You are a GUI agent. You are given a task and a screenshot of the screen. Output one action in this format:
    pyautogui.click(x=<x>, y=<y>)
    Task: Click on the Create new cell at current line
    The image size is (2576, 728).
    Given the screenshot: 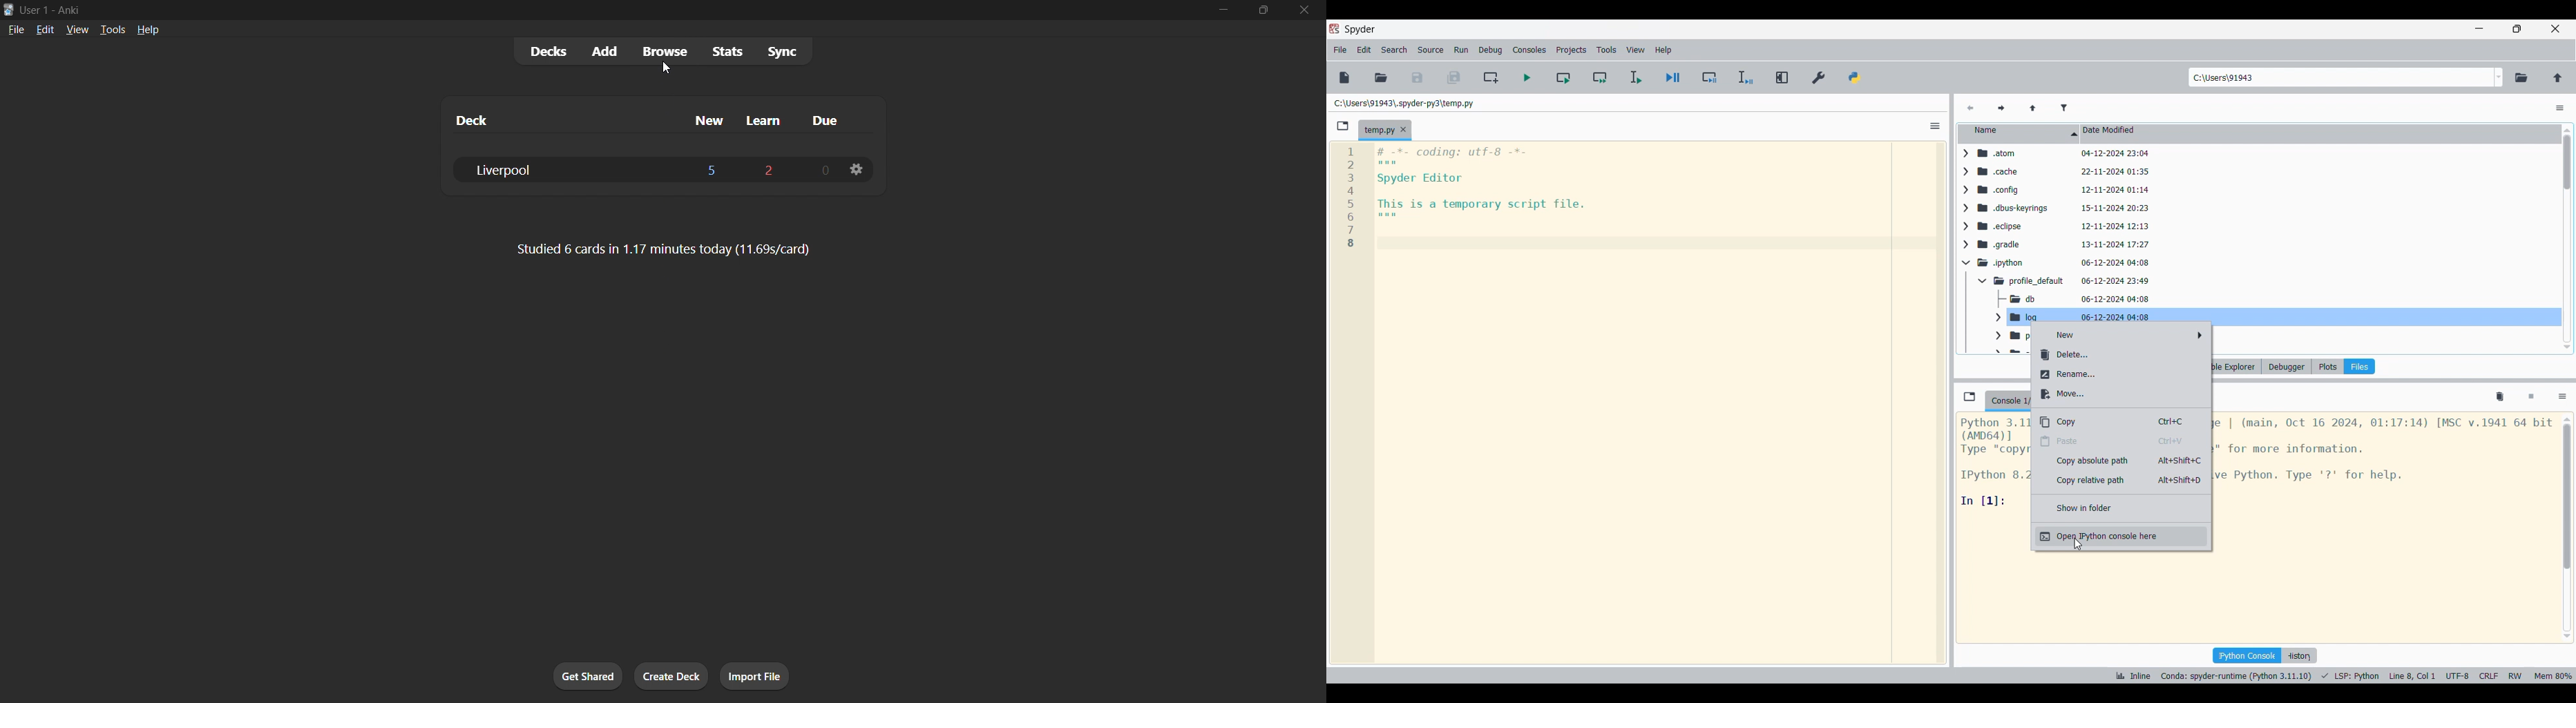 What is the action you would take?
    pyautogui.click(x=1490, y=77)
    